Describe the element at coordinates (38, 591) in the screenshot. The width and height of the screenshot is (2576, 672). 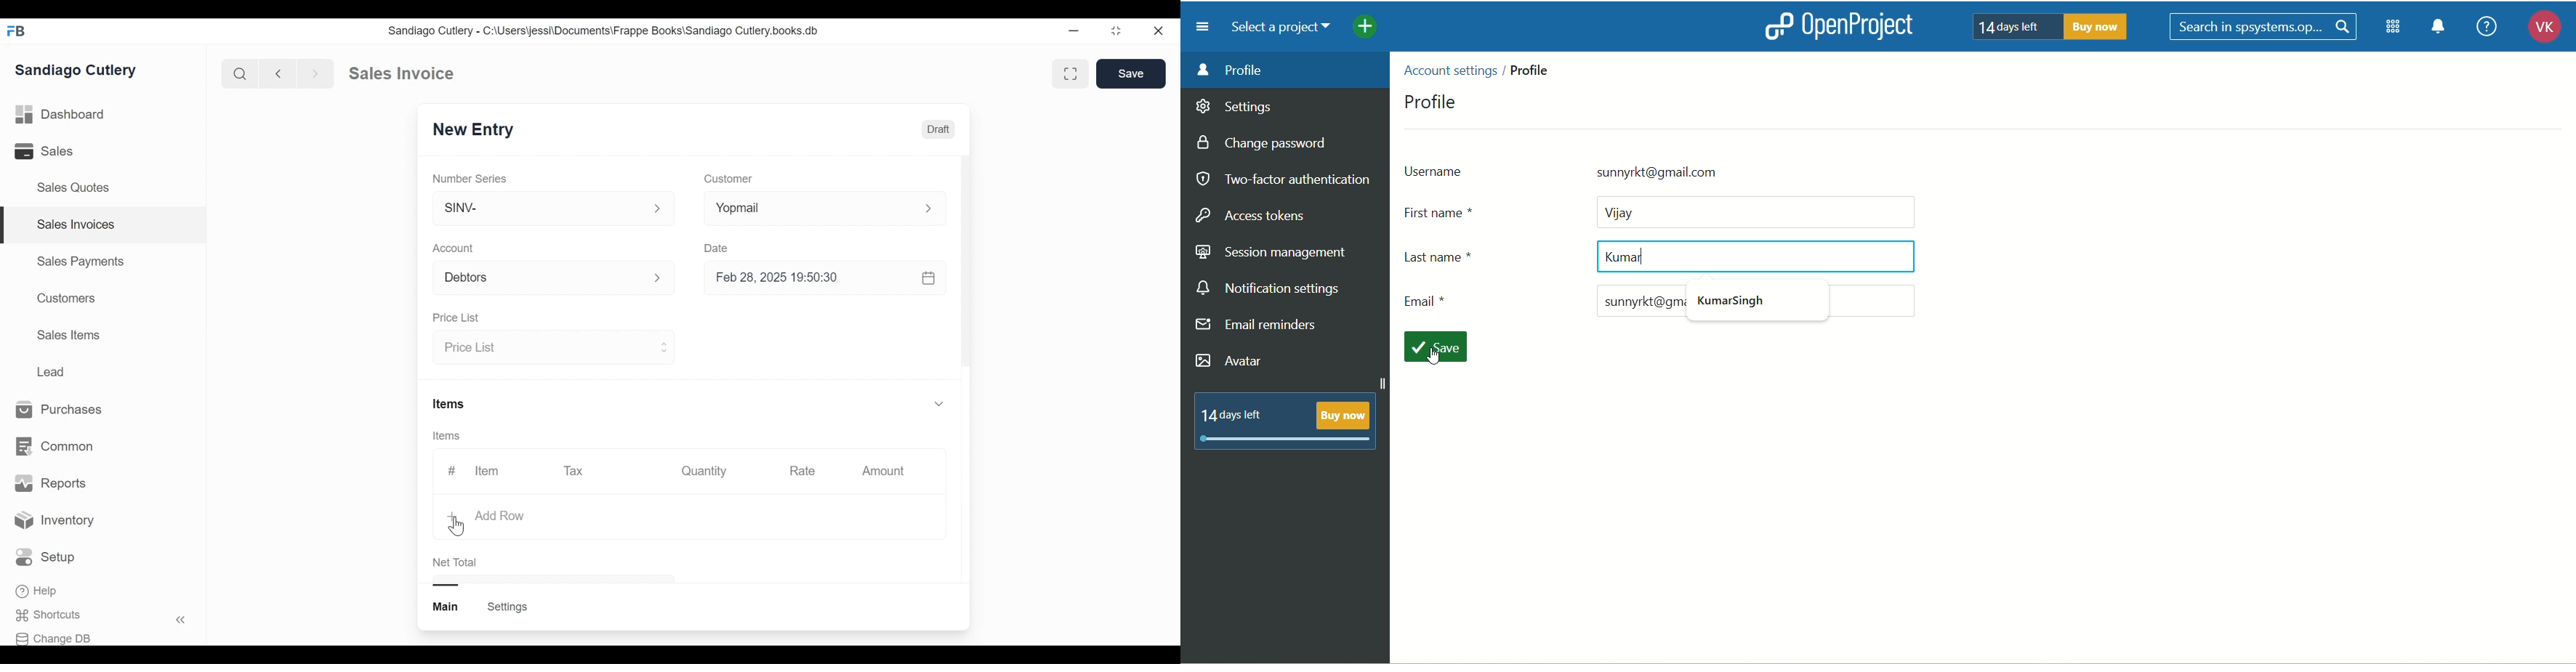
I see `Help` at that location.